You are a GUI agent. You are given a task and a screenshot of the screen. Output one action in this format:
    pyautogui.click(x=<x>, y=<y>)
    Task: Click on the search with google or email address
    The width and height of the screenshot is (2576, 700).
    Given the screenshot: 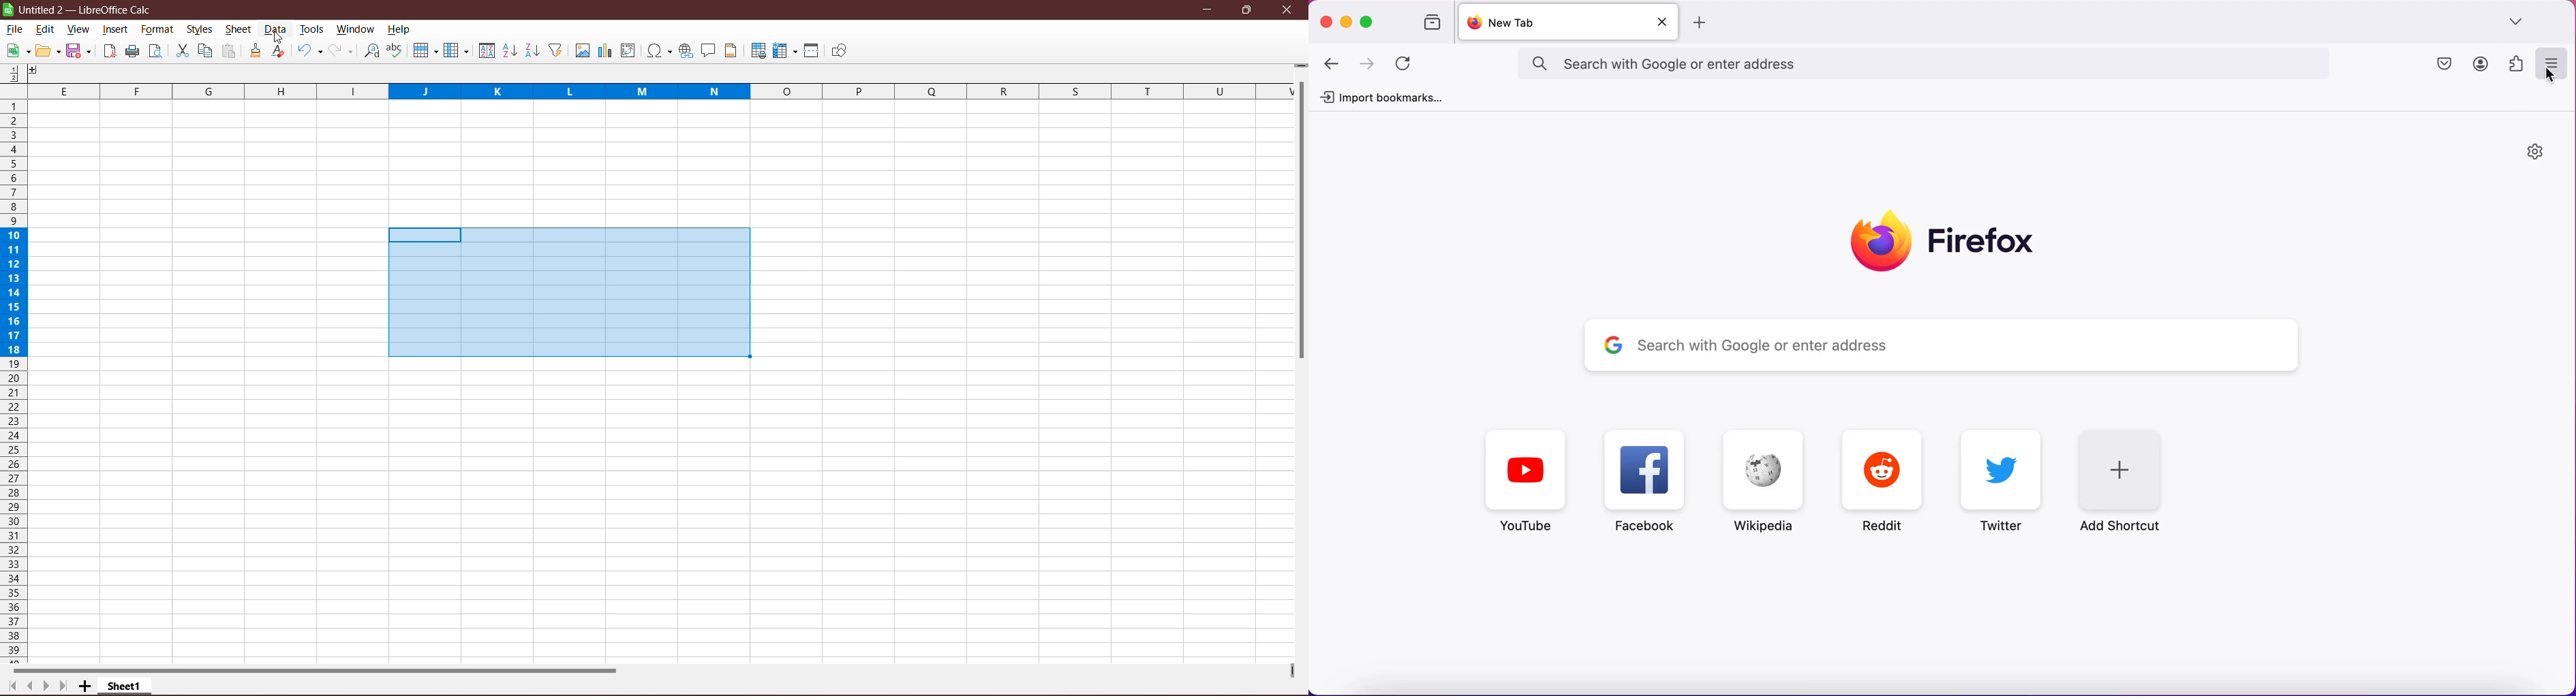 What is the action you would take?
    pyautogui.click(x=1940, y=346)
    